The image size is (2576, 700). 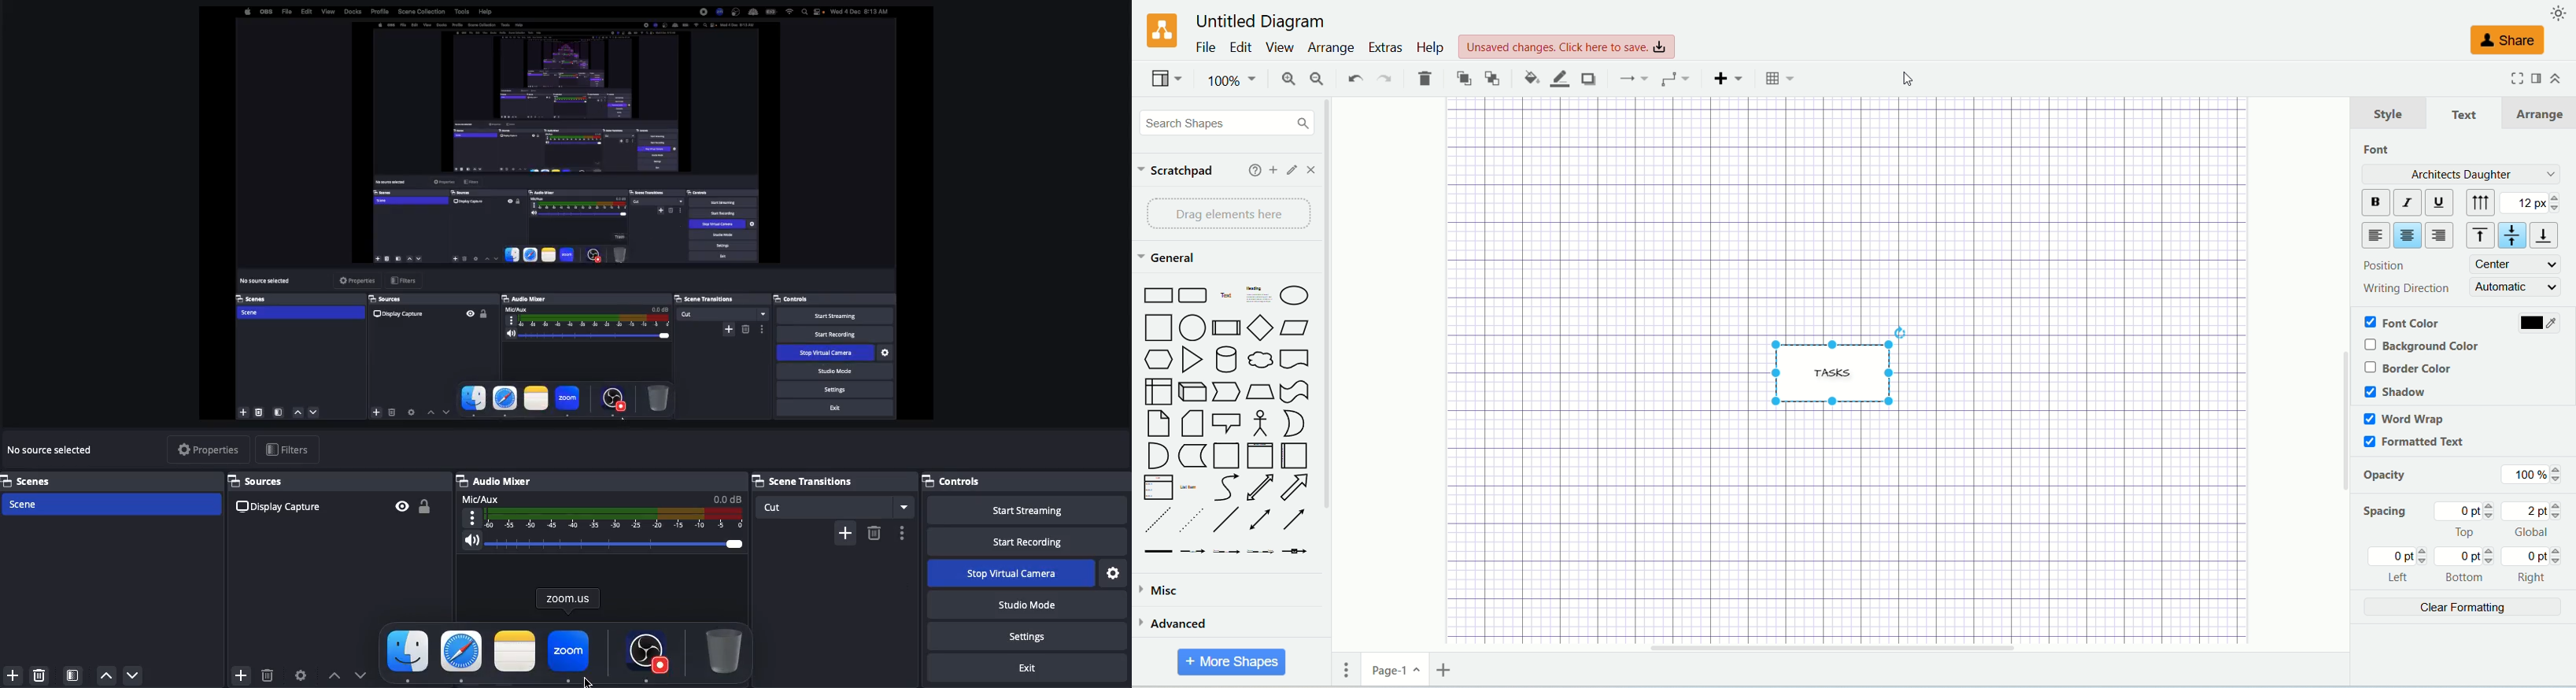 What do you see at coordinates (1156, 521) in the screenshot?
I see `Dashed Line` at bounding box center [1156, 521].